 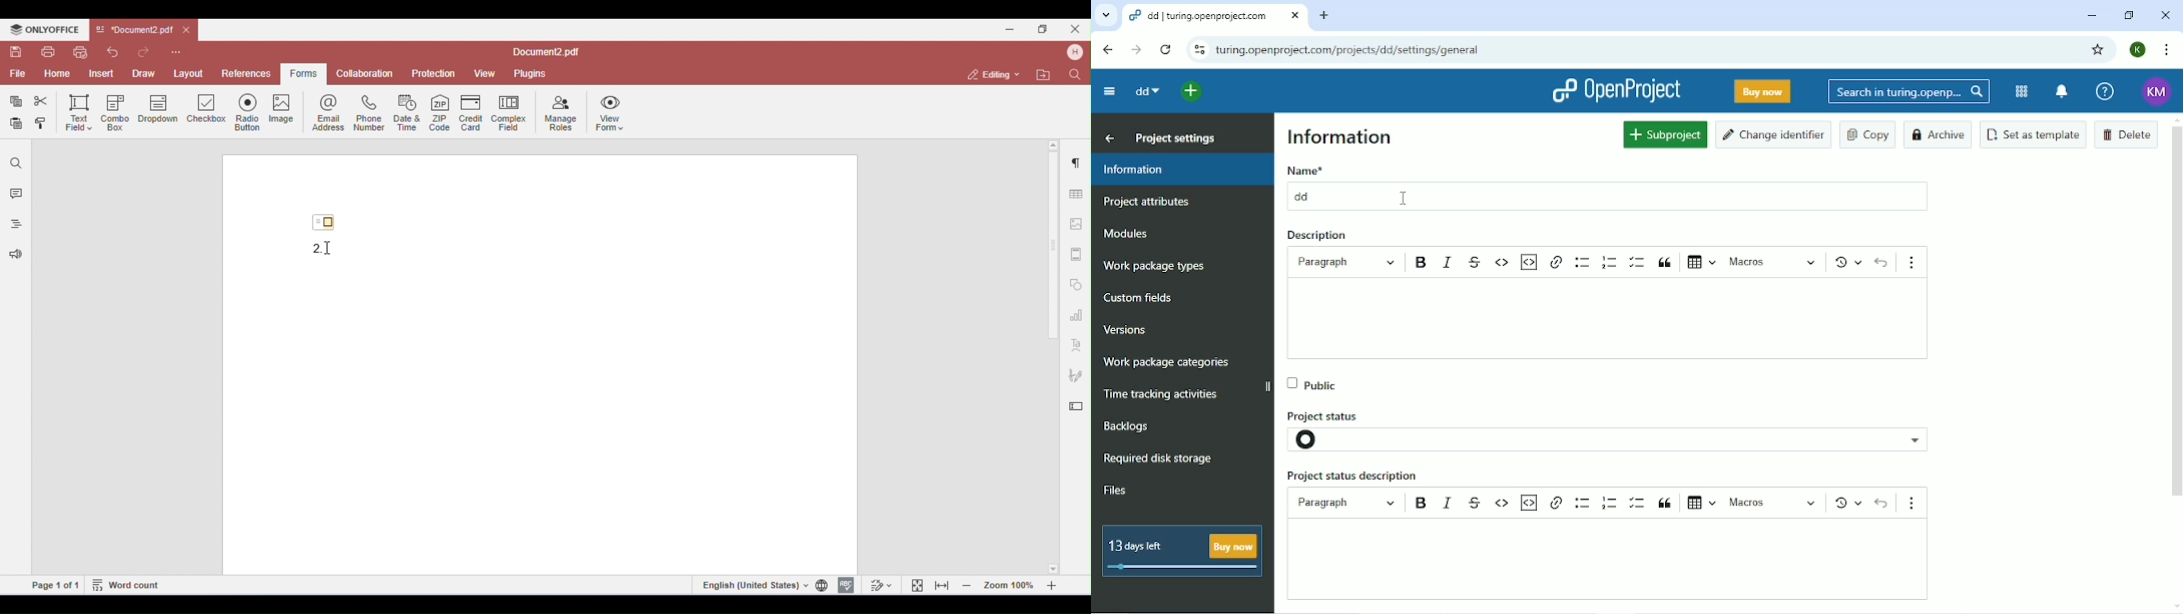 What do you see at coordinates (1404, 199) in the screenshot?
I see `Cursor` at bounding box center [1404, 199].